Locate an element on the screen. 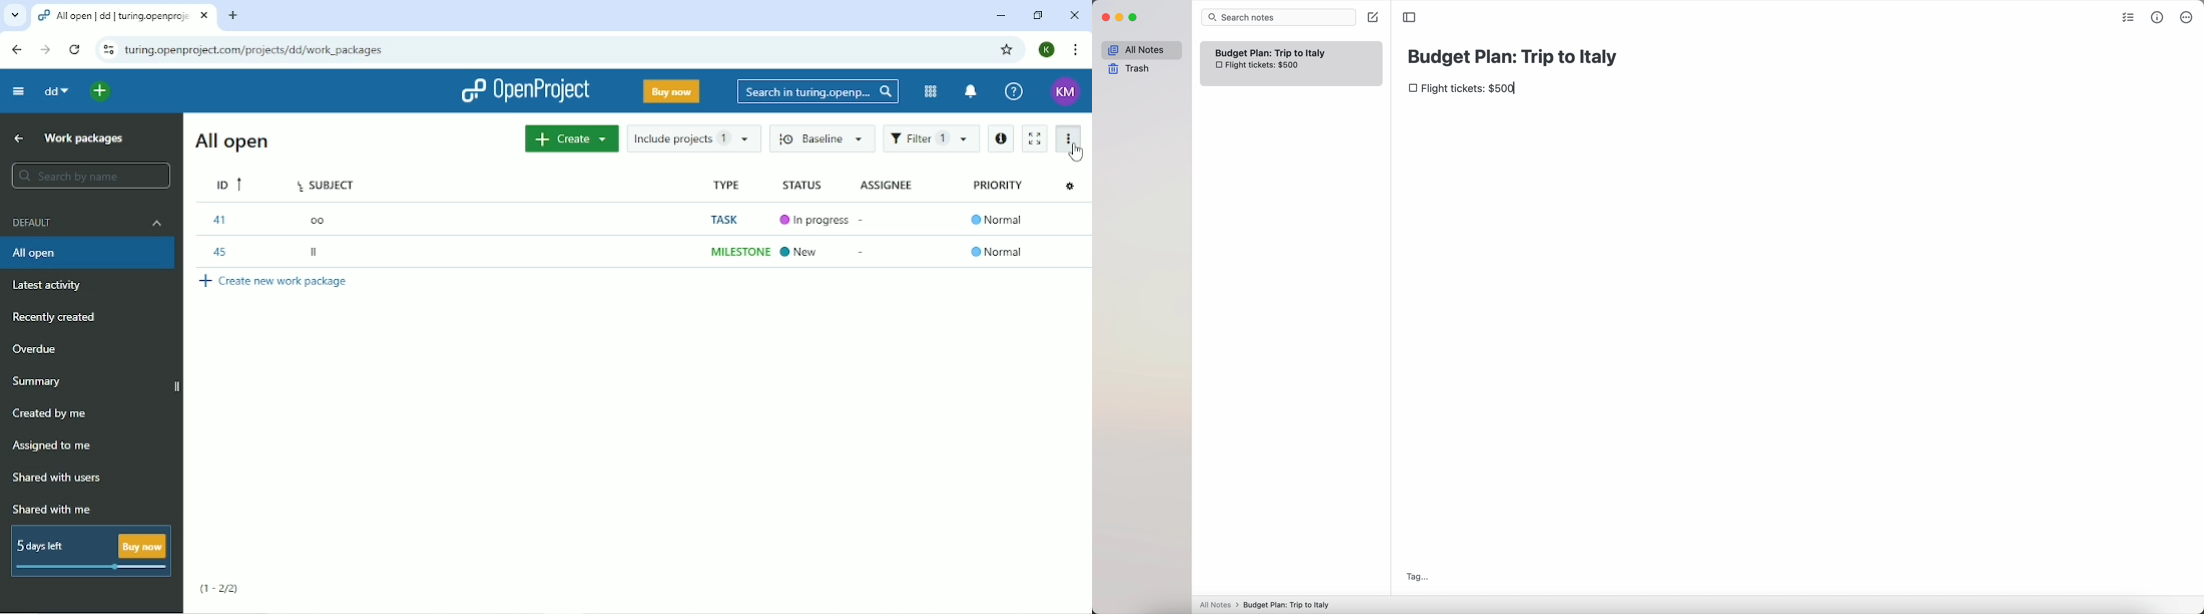  Shared with users is located at coordinates (55, 479).